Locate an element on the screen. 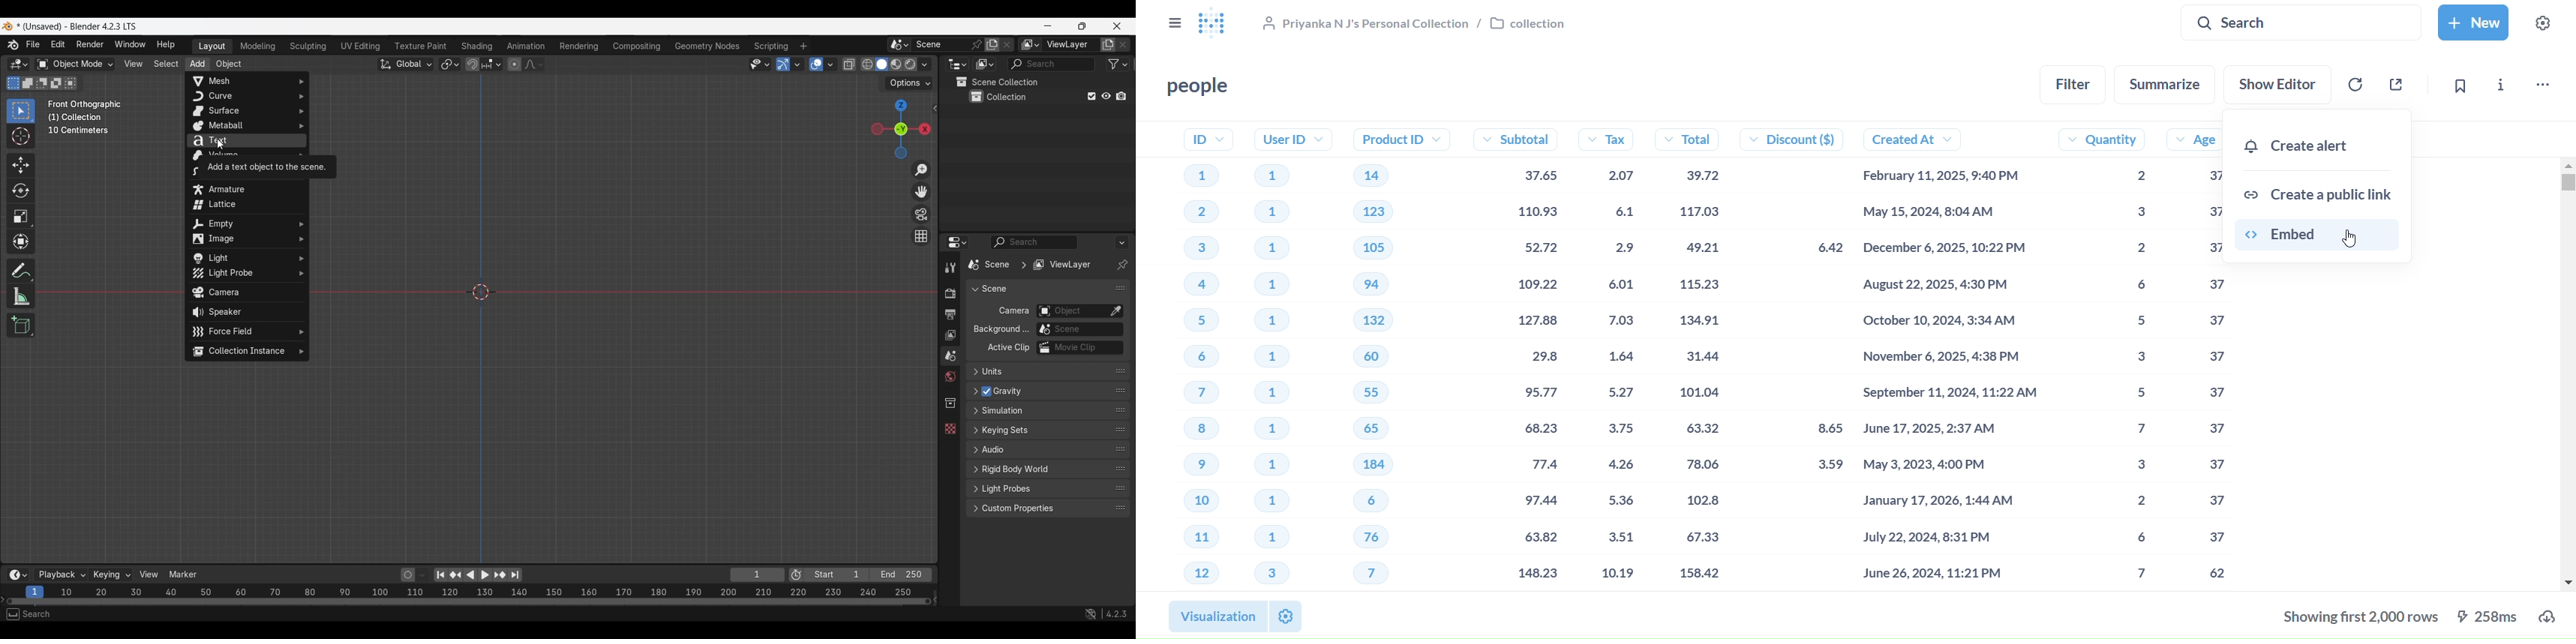  Exclude from view layer is located at coordinates (1092, 96).